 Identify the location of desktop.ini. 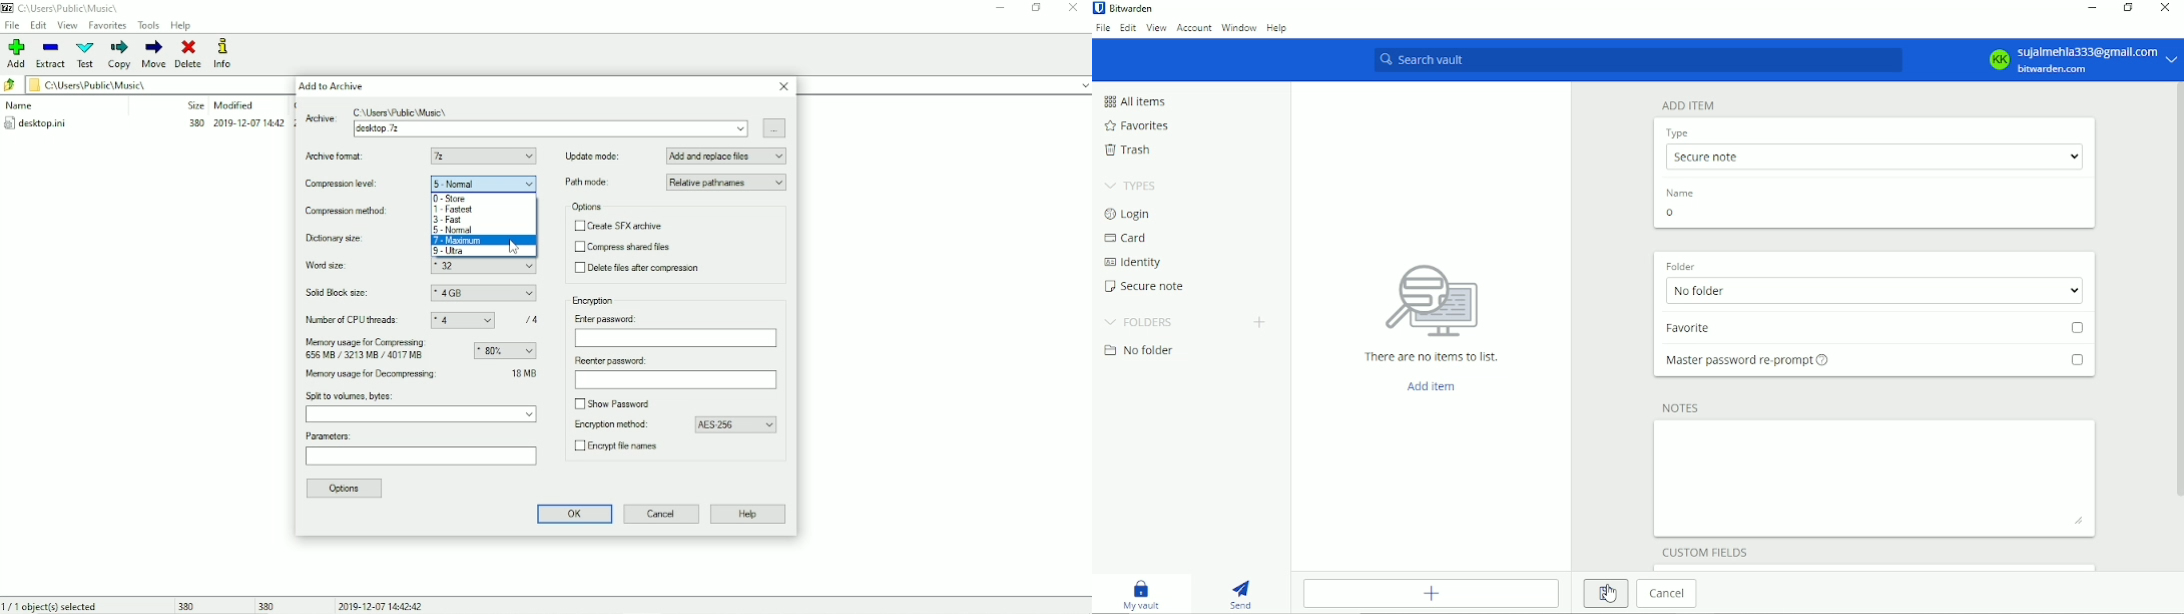
(143, 125).